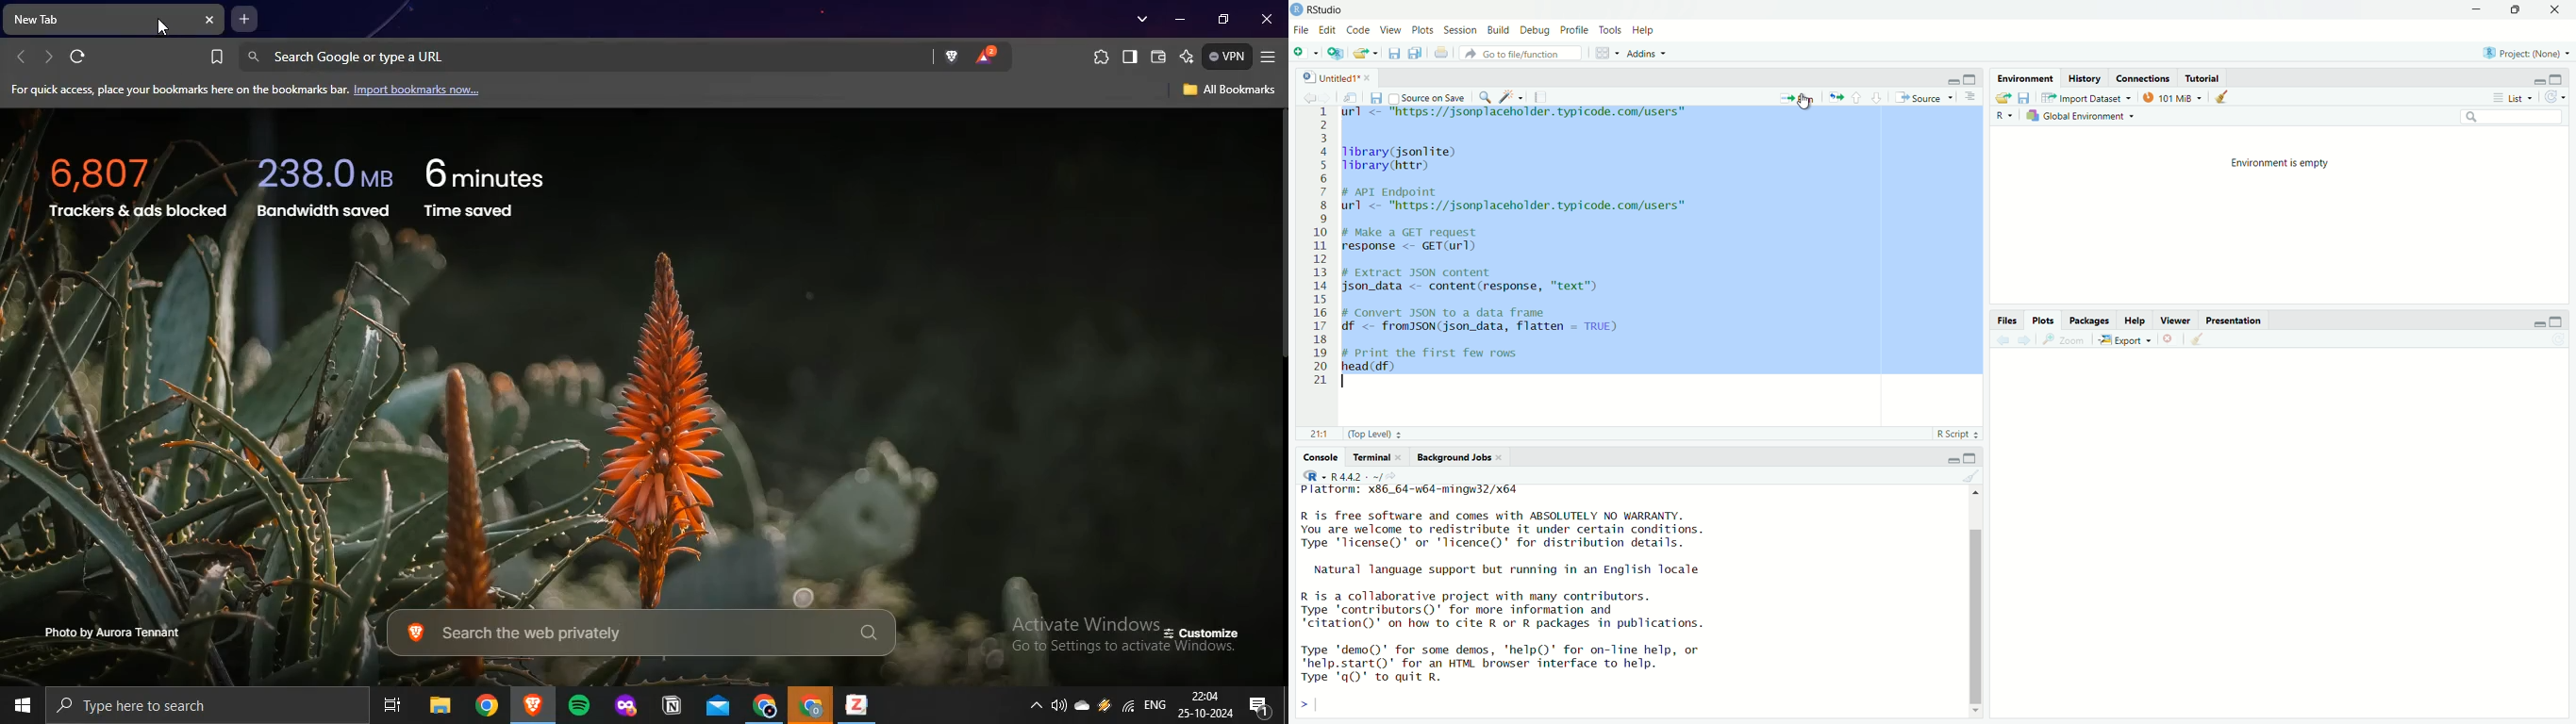 This screenshot has height=728, width=2576. What do you see at coordinates (2026, 341) in the screenshot?
I see `Next` at bounding box center [2026, 341].